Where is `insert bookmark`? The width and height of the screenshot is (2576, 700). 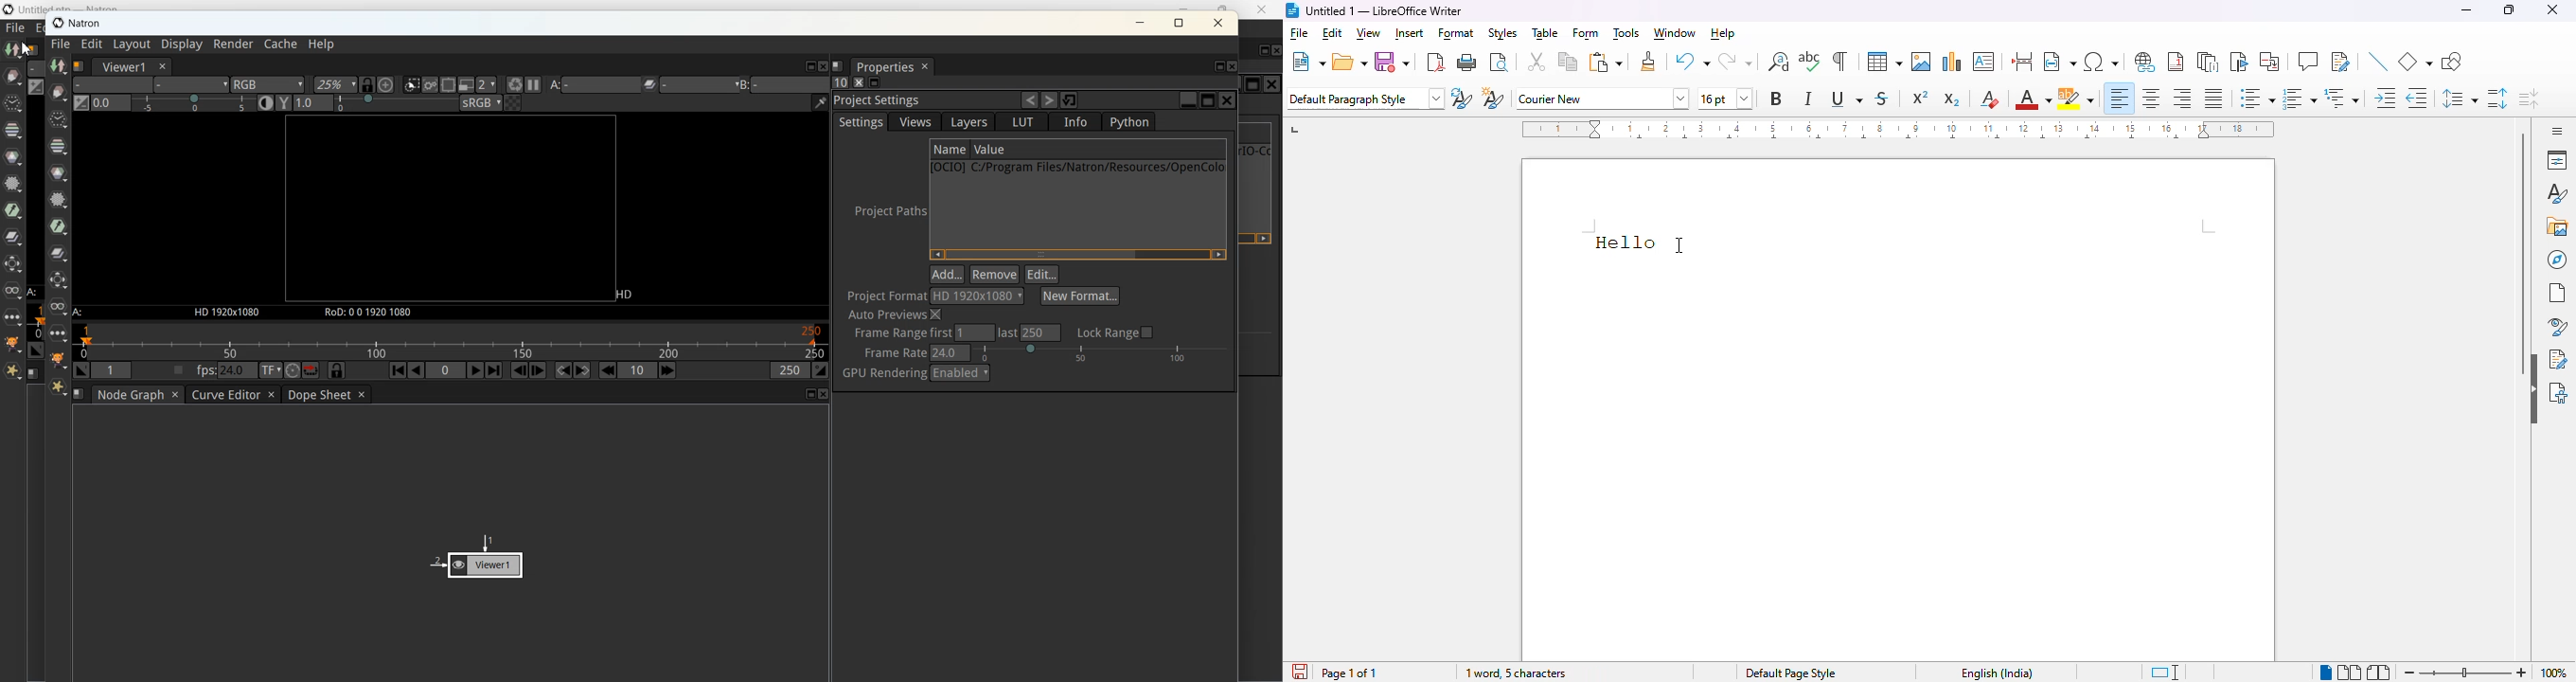
insert bookmark is located at coordinates (2238, 62).